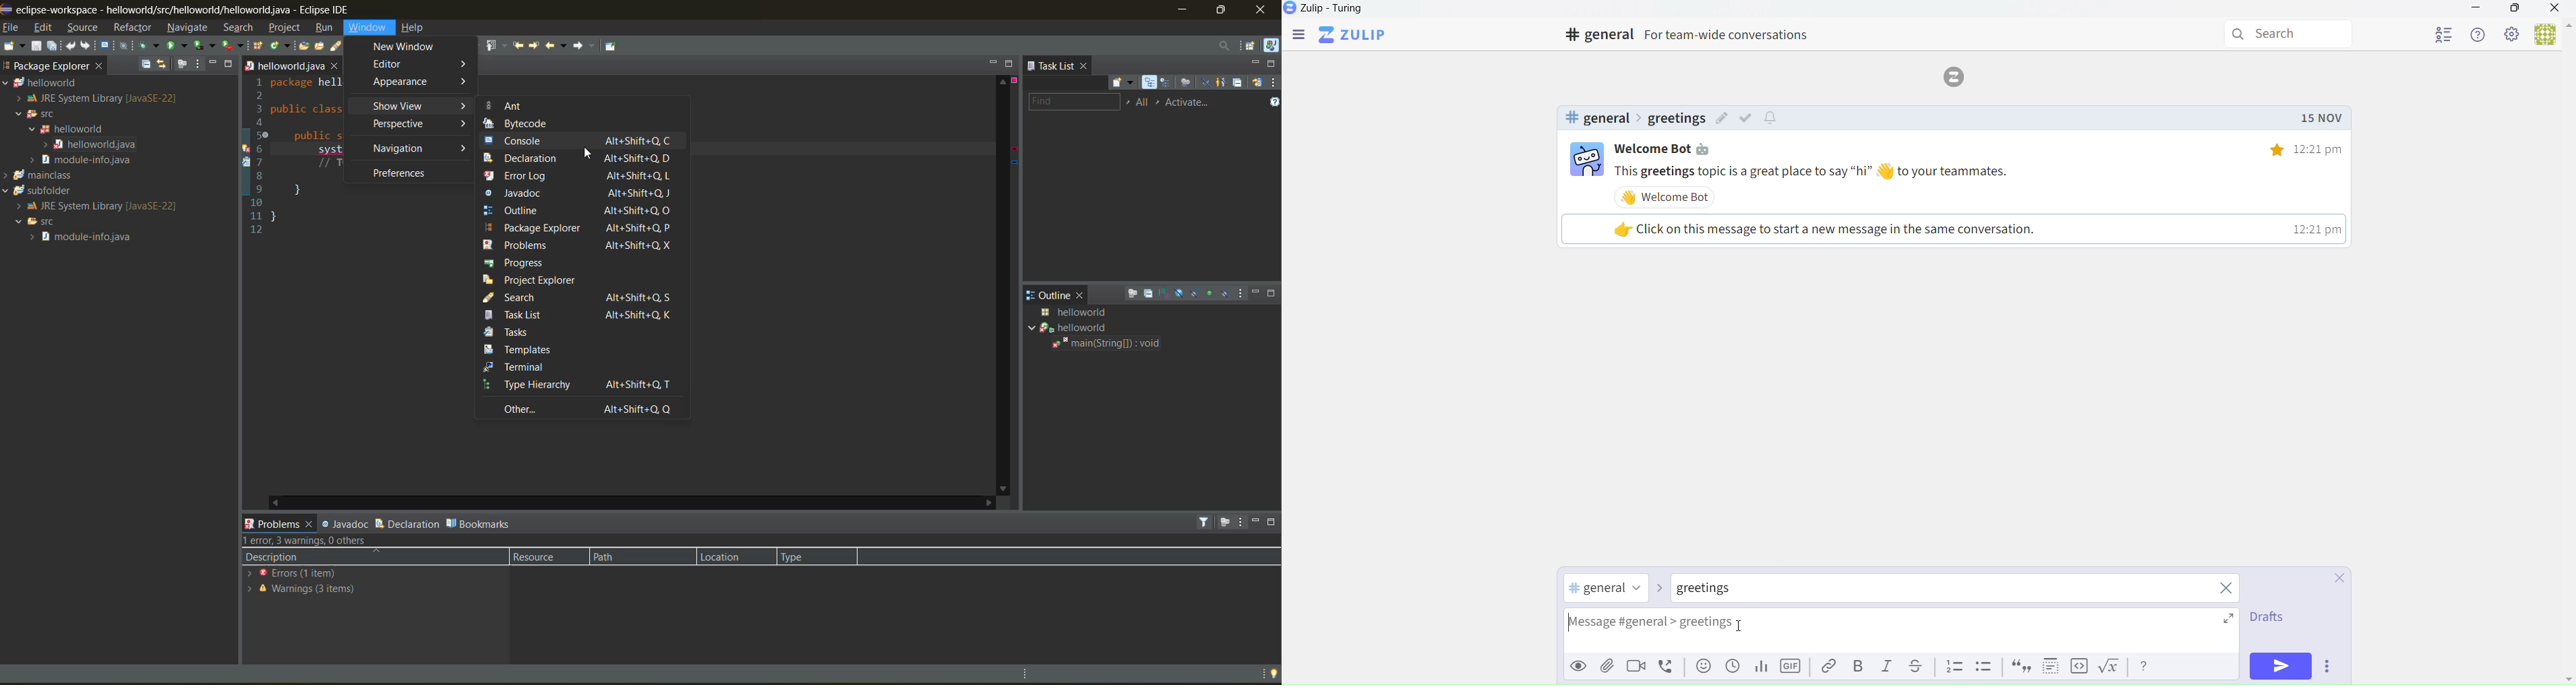 The image size is (2576, 700). I want to click on synchronize changed, so click(1258, 84).